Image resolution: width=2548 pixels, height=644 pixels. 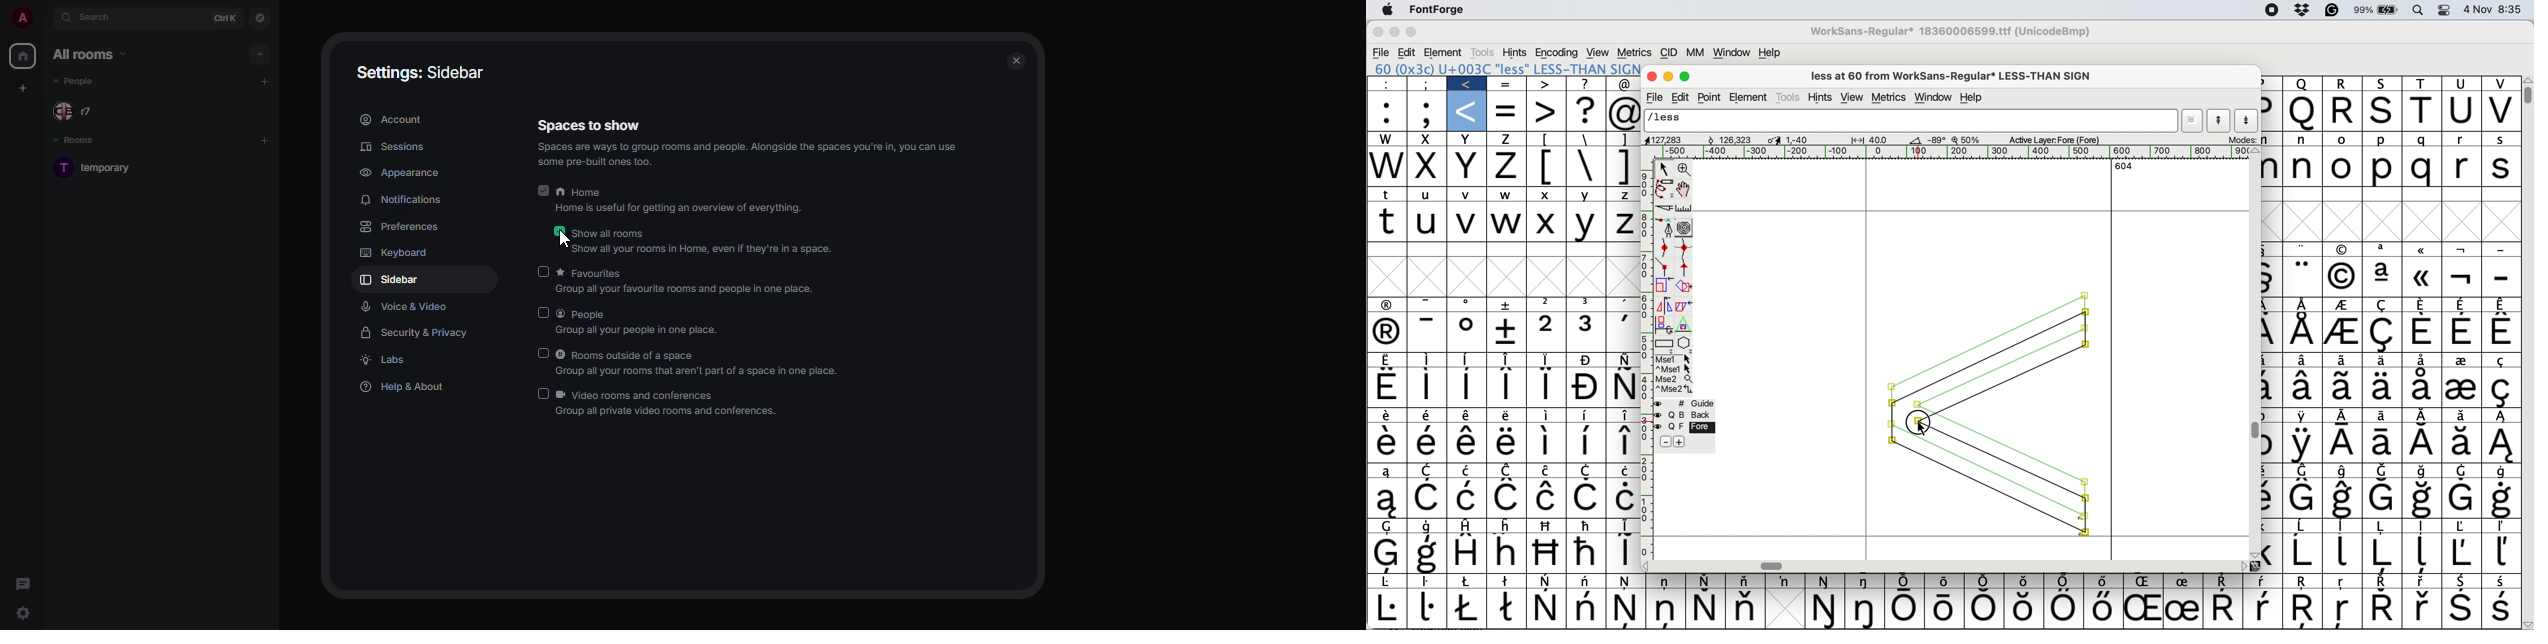 I want to click on Symbol, so click(x=2304, y=417).